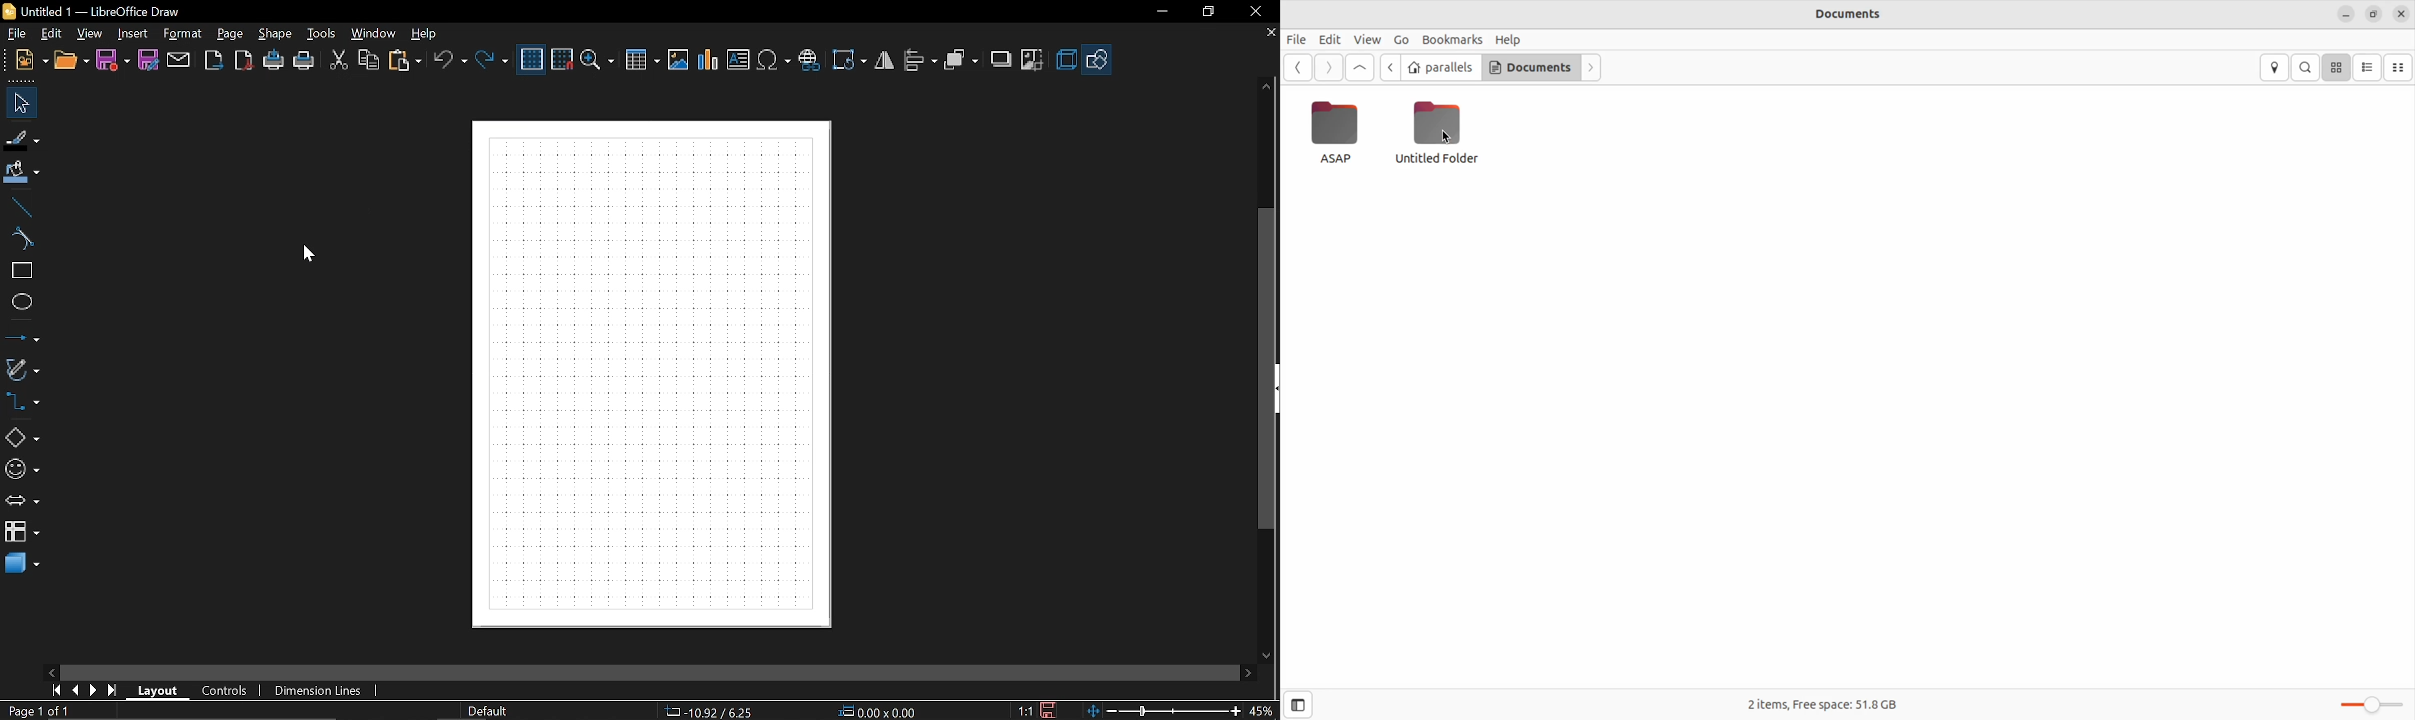  What do you see at coordinates (774, 59) in the screenshot?
I see `Insert symbol` at bounding box center [774, 59].